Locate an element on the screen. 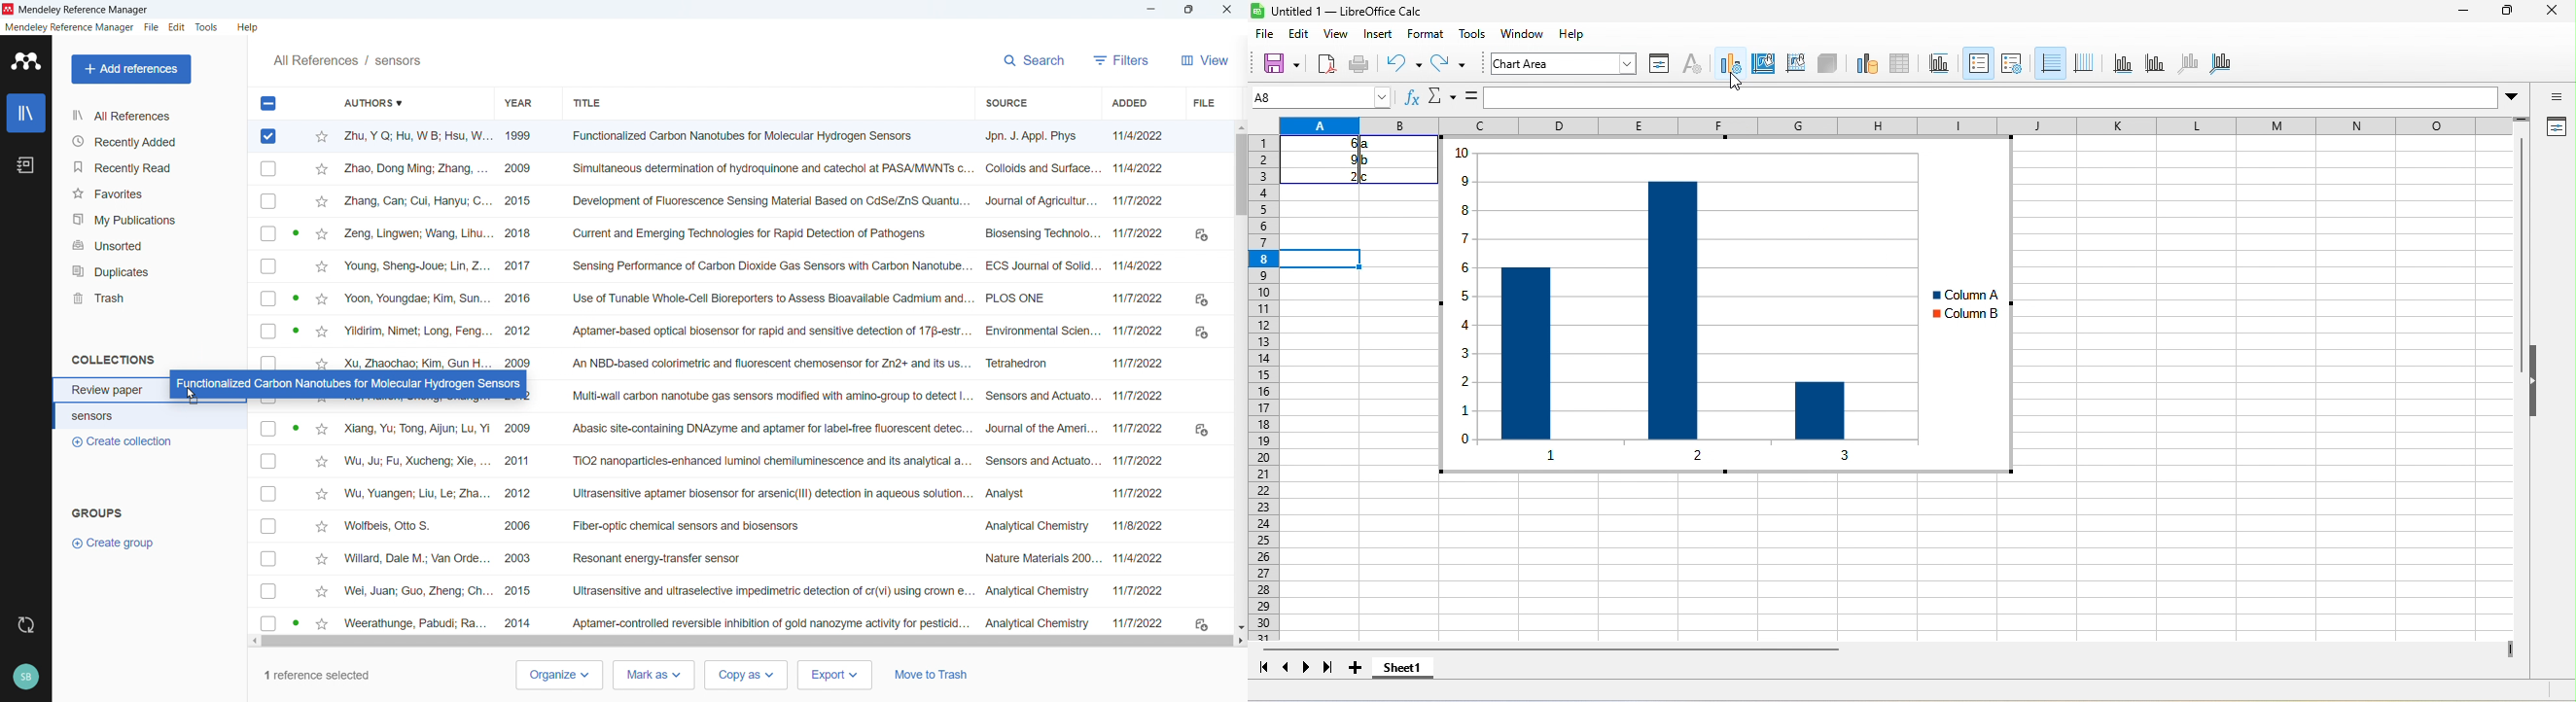 This screenshot has height=728, width=2576. maximize is located at coordinates (2497, 14).